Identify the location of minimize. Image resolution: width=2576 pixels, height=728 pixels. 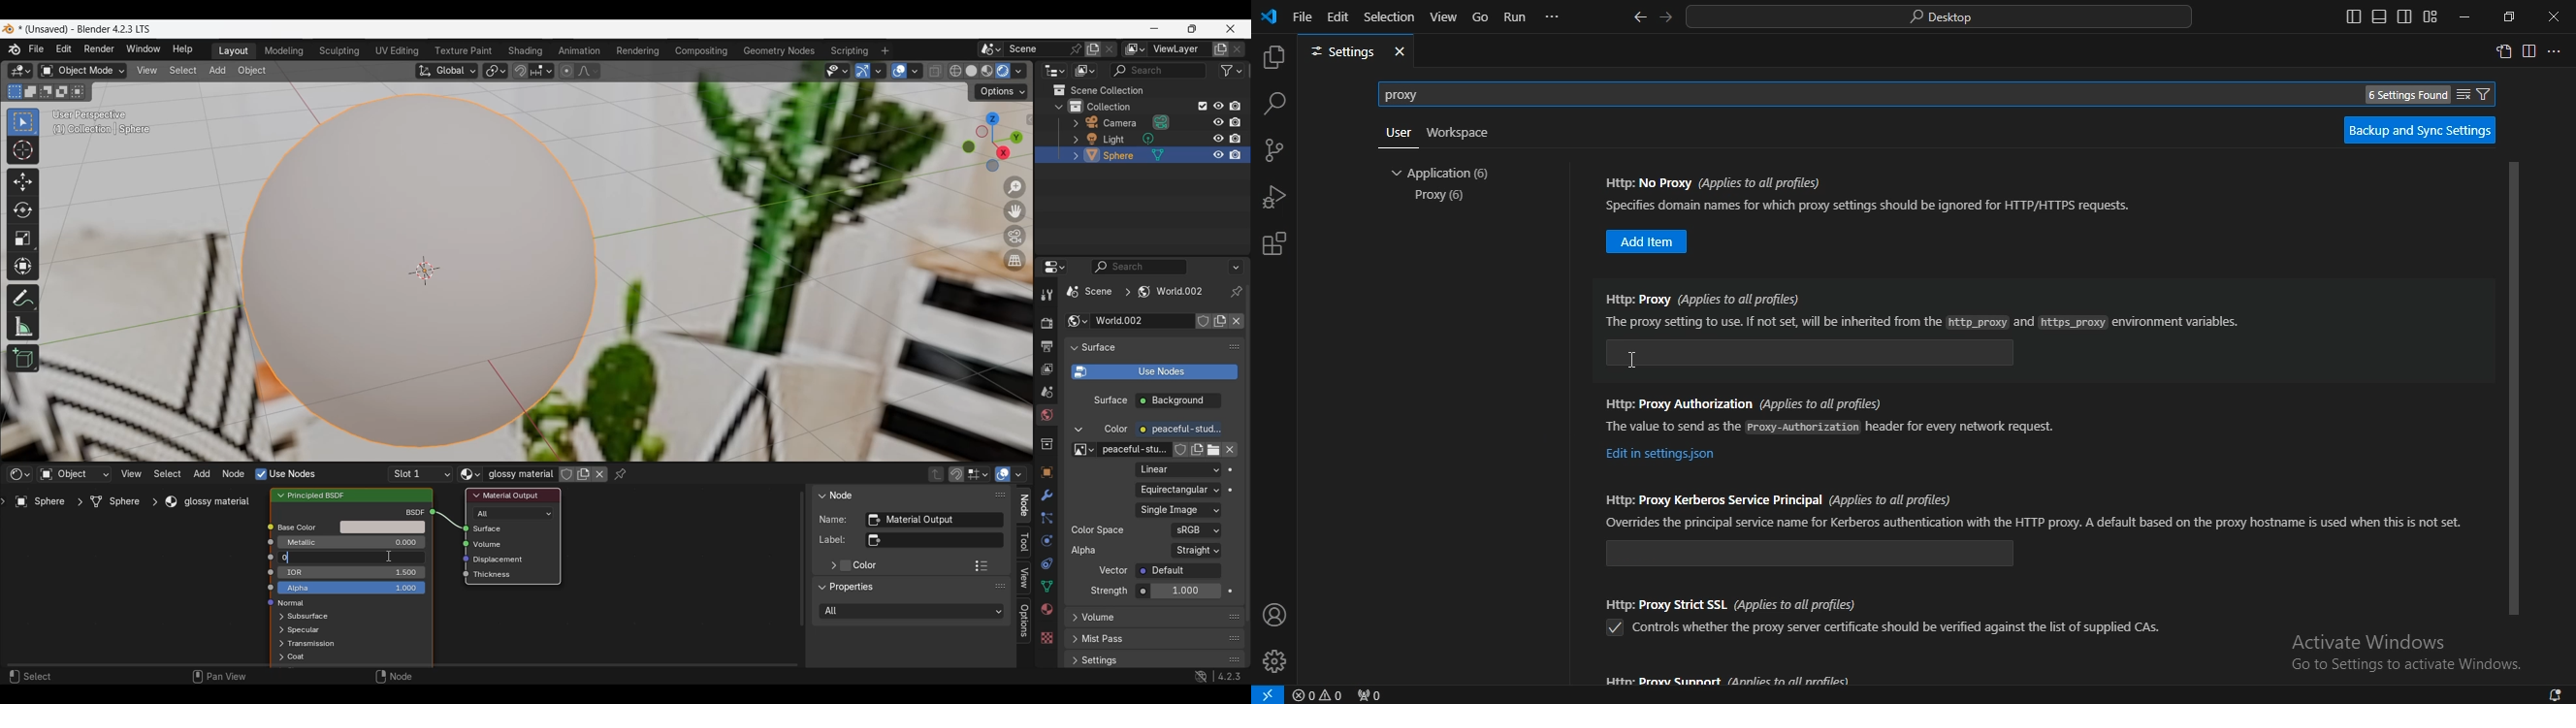
(2466, 18).